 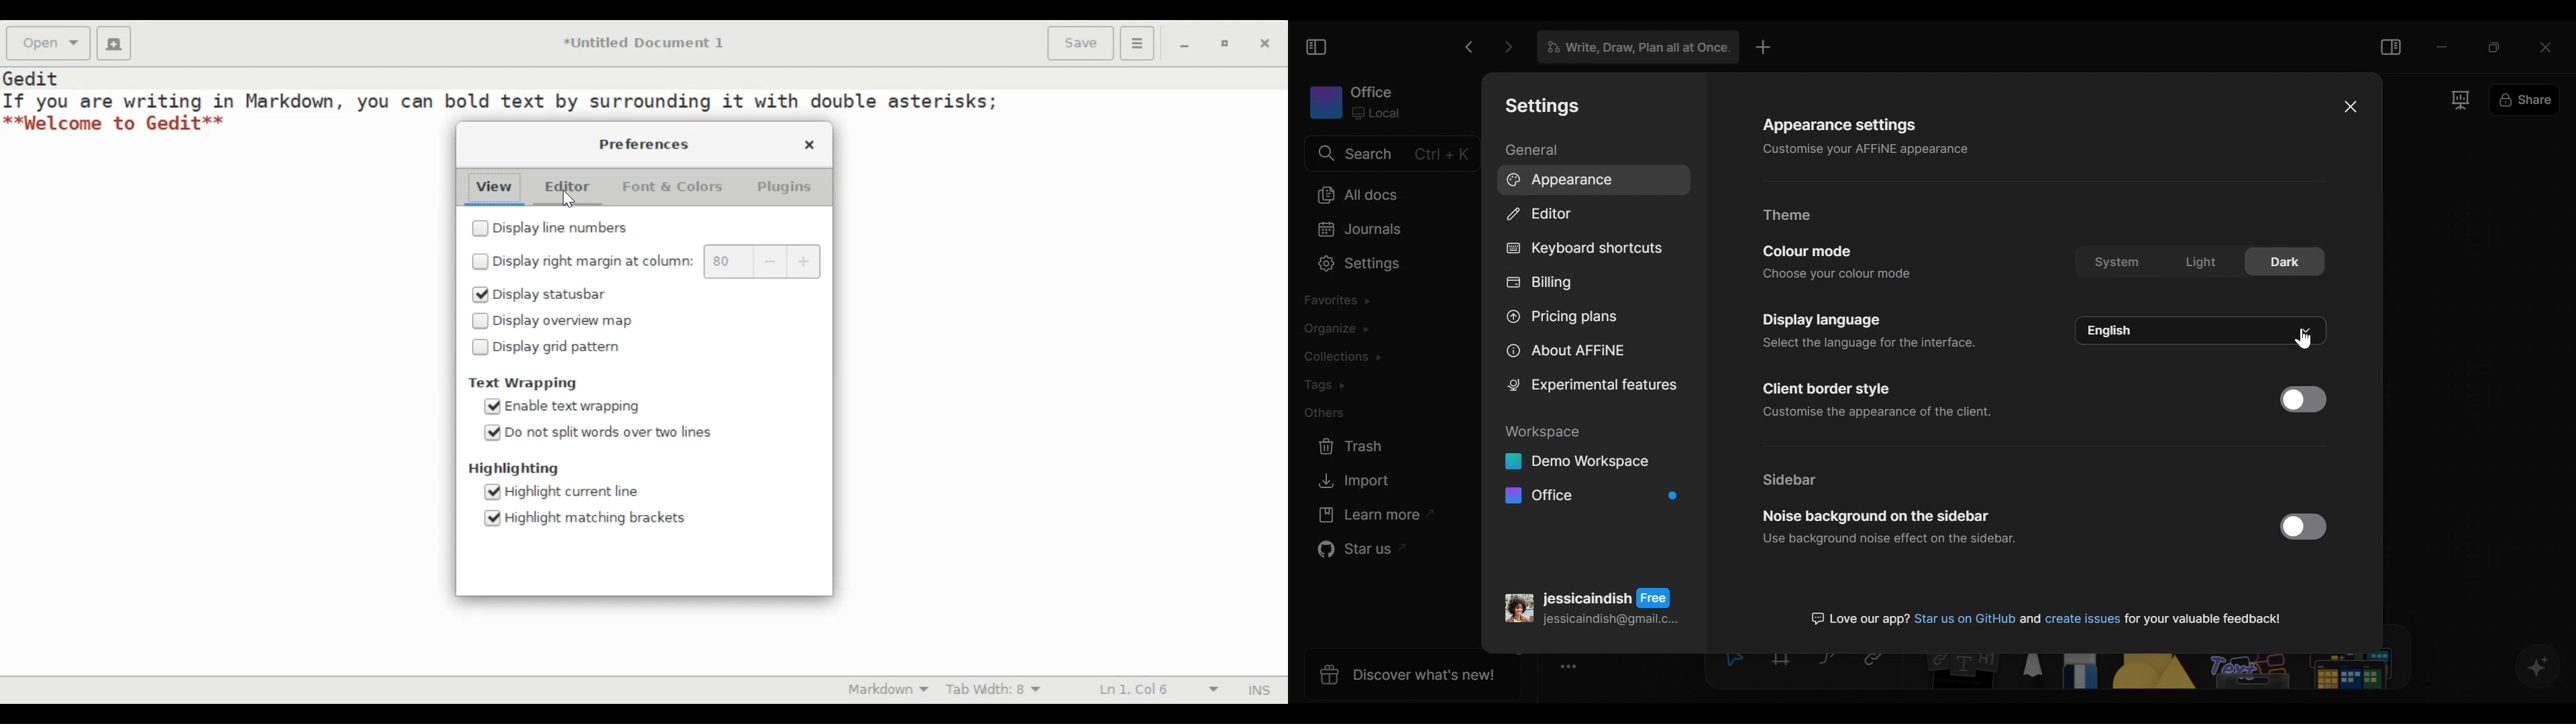 I want to click on Account, so click(x=1592, y=603).